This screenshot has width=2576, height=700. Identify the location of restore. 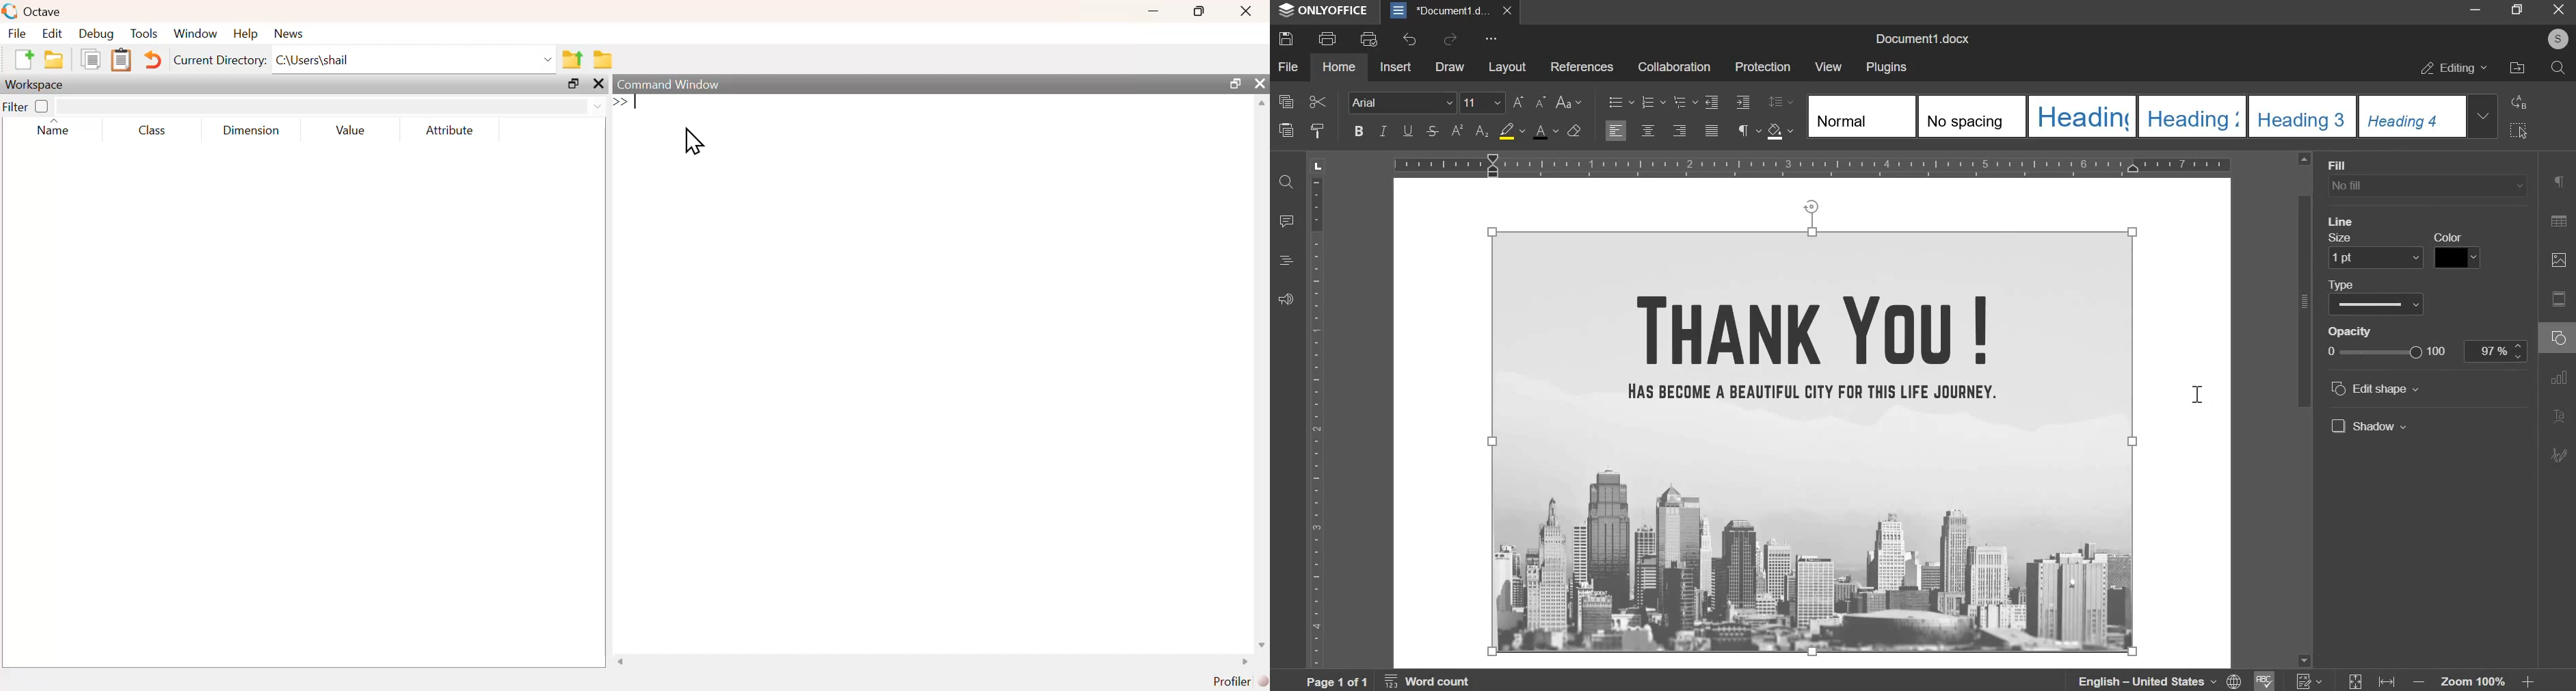
(2517, 10).